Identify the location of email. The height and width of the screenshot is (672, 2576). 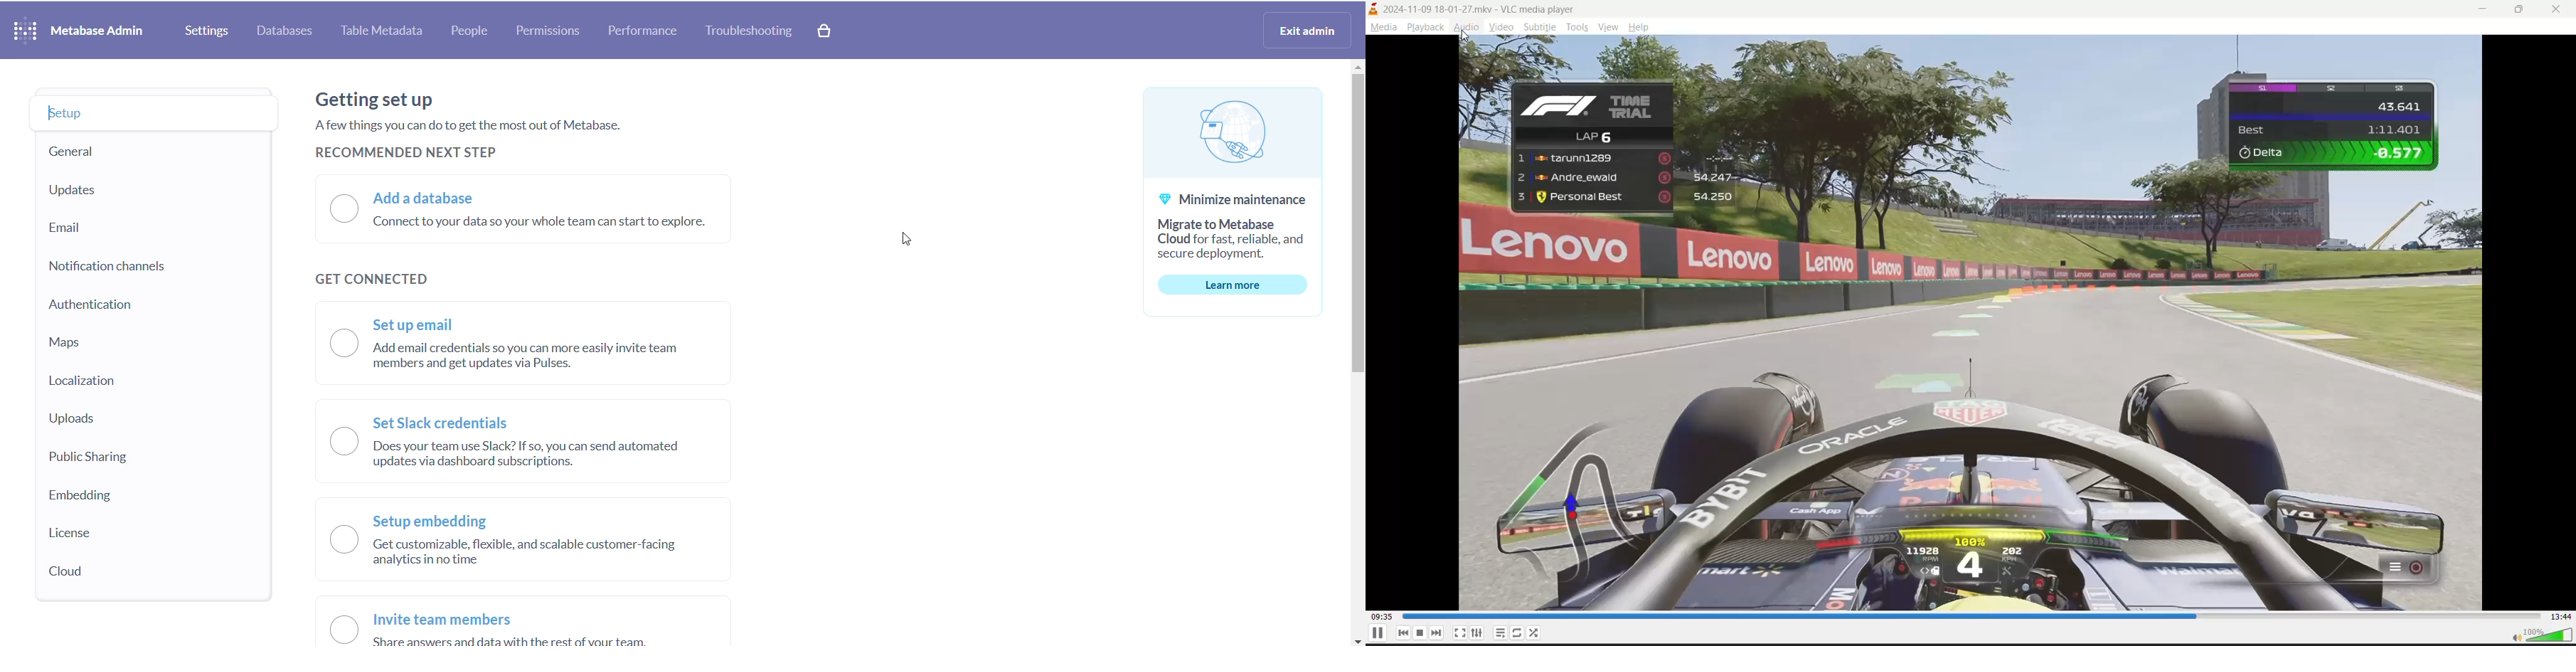
(72, 226).